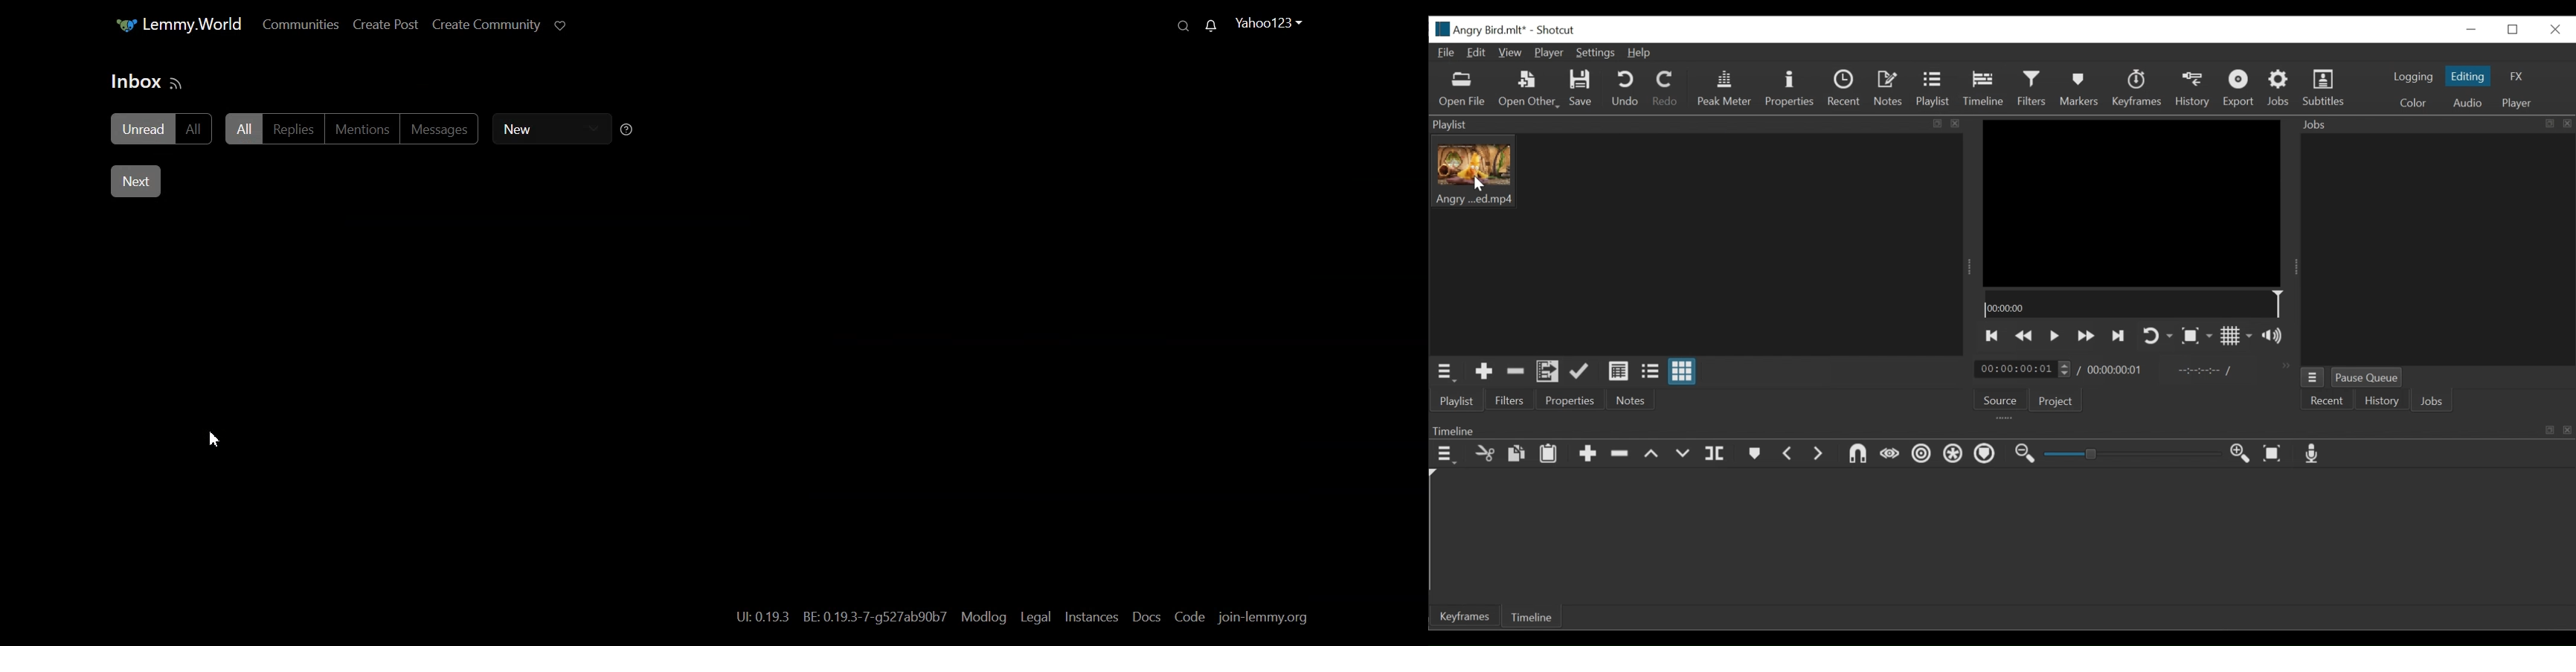  What do you see at coordinates (1484, 372) in the screenshot?
I see `Add the Source to the playlist` at bounding box center [1484, 372].